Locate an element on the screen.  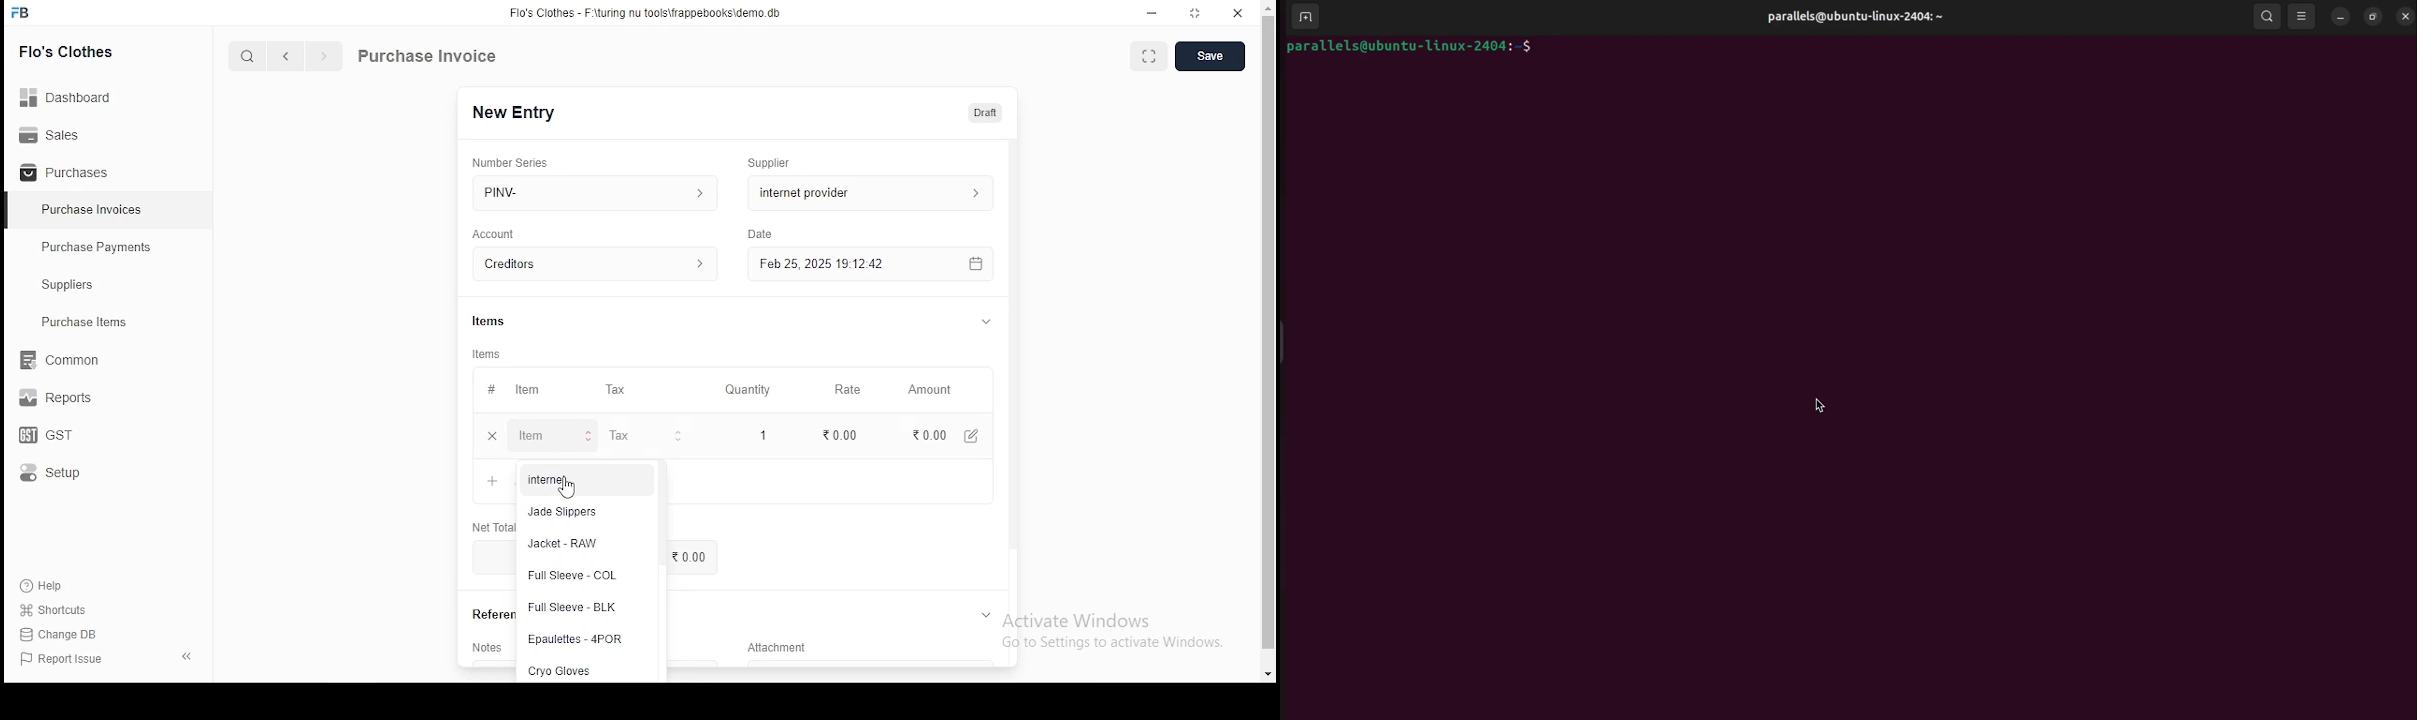
account is located at coordinates (502, 234).